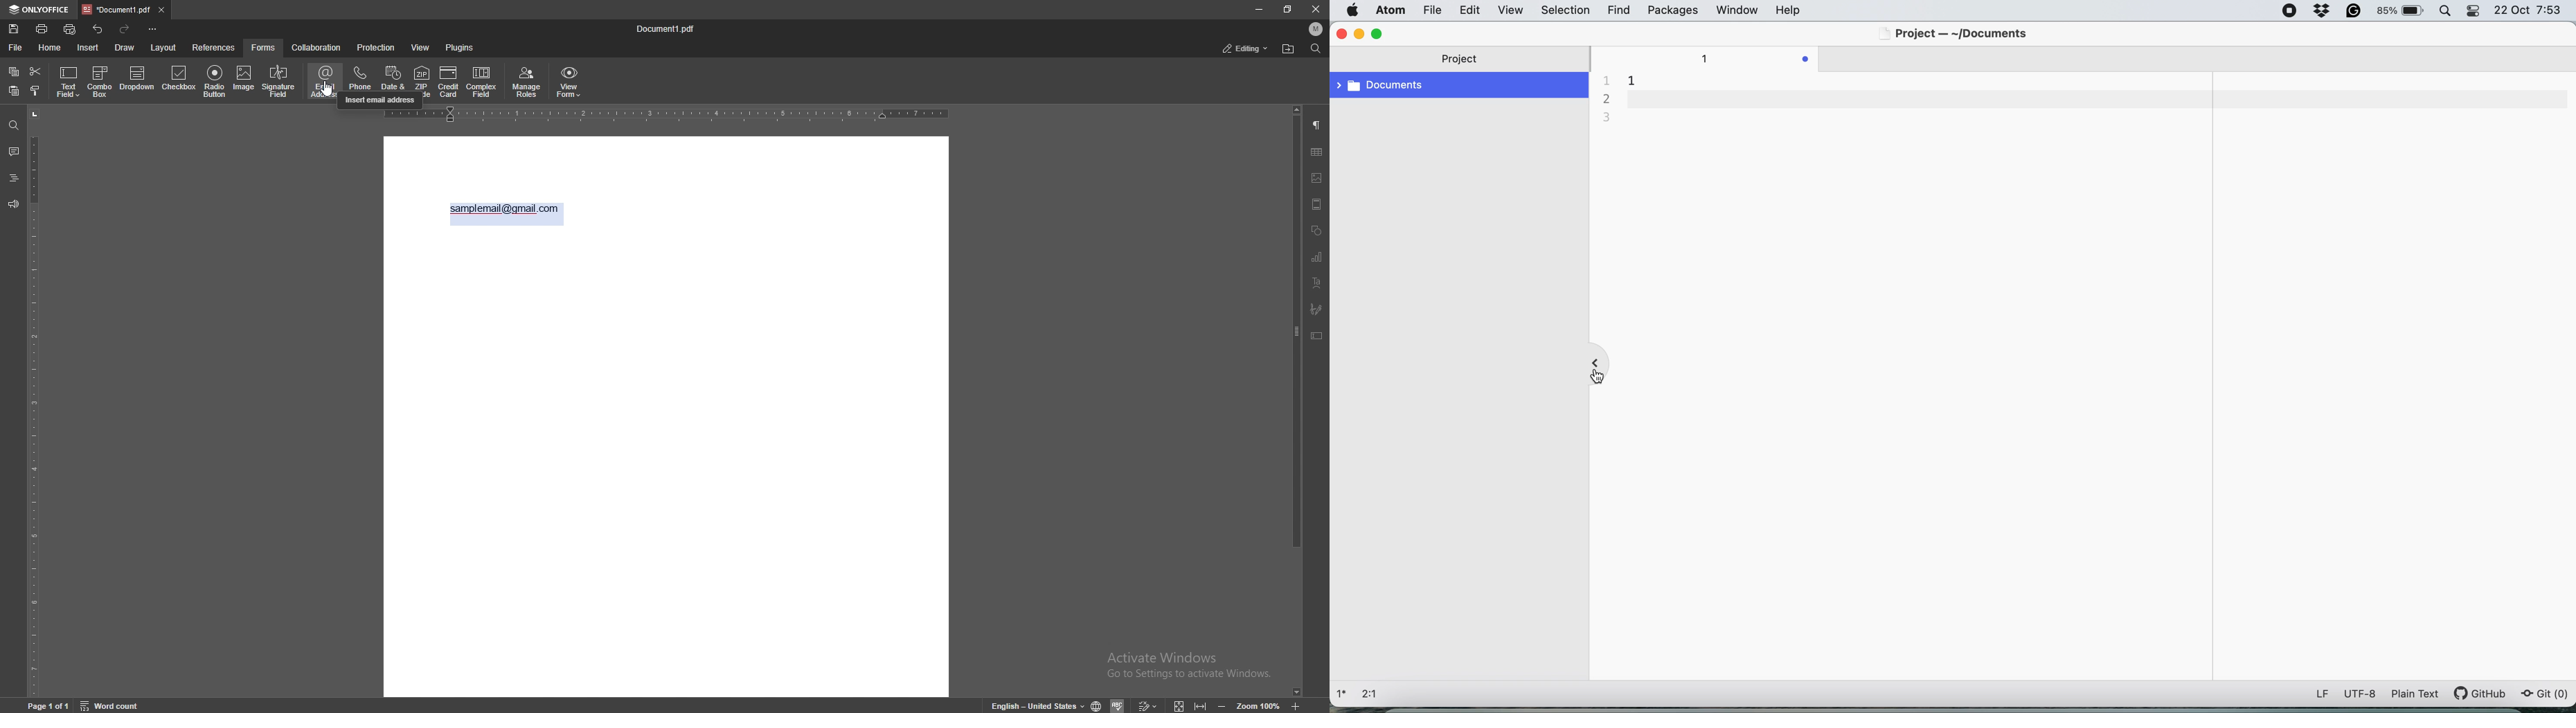 The image size is (2576, 728). I want to click on chart, so click(1318, 258).